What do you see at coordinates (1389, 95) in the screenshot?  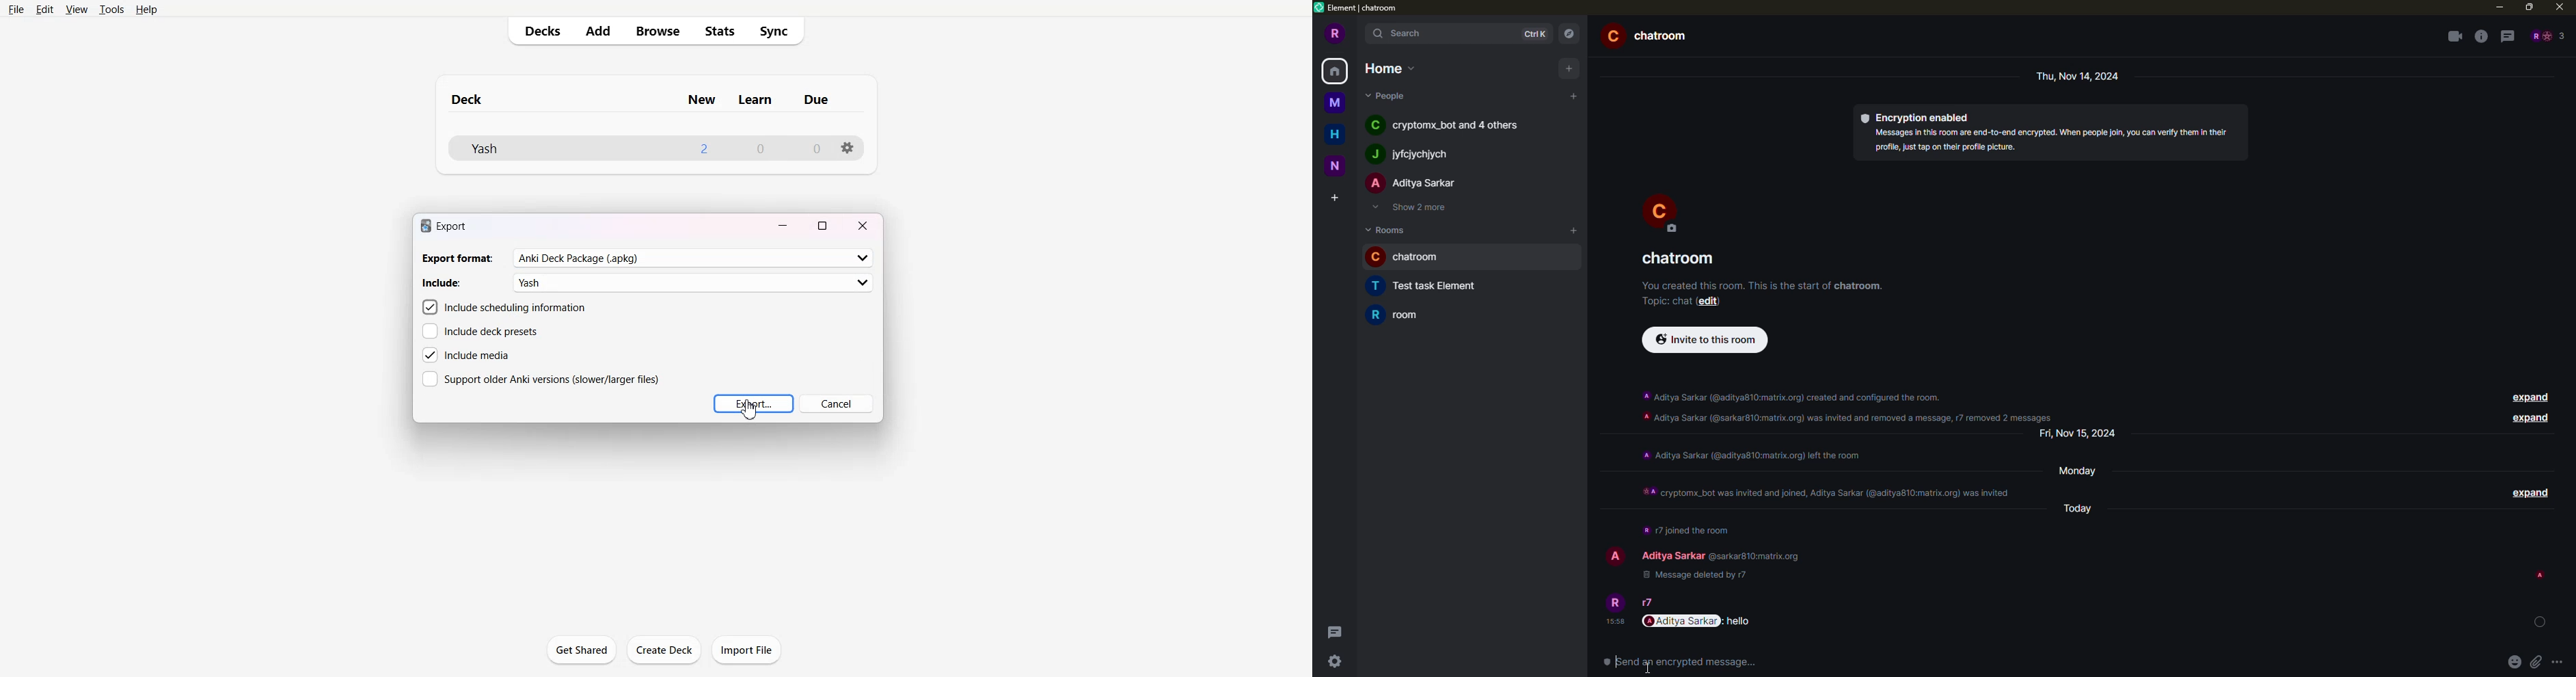 I see `people` at bounding box center [1389, 95].